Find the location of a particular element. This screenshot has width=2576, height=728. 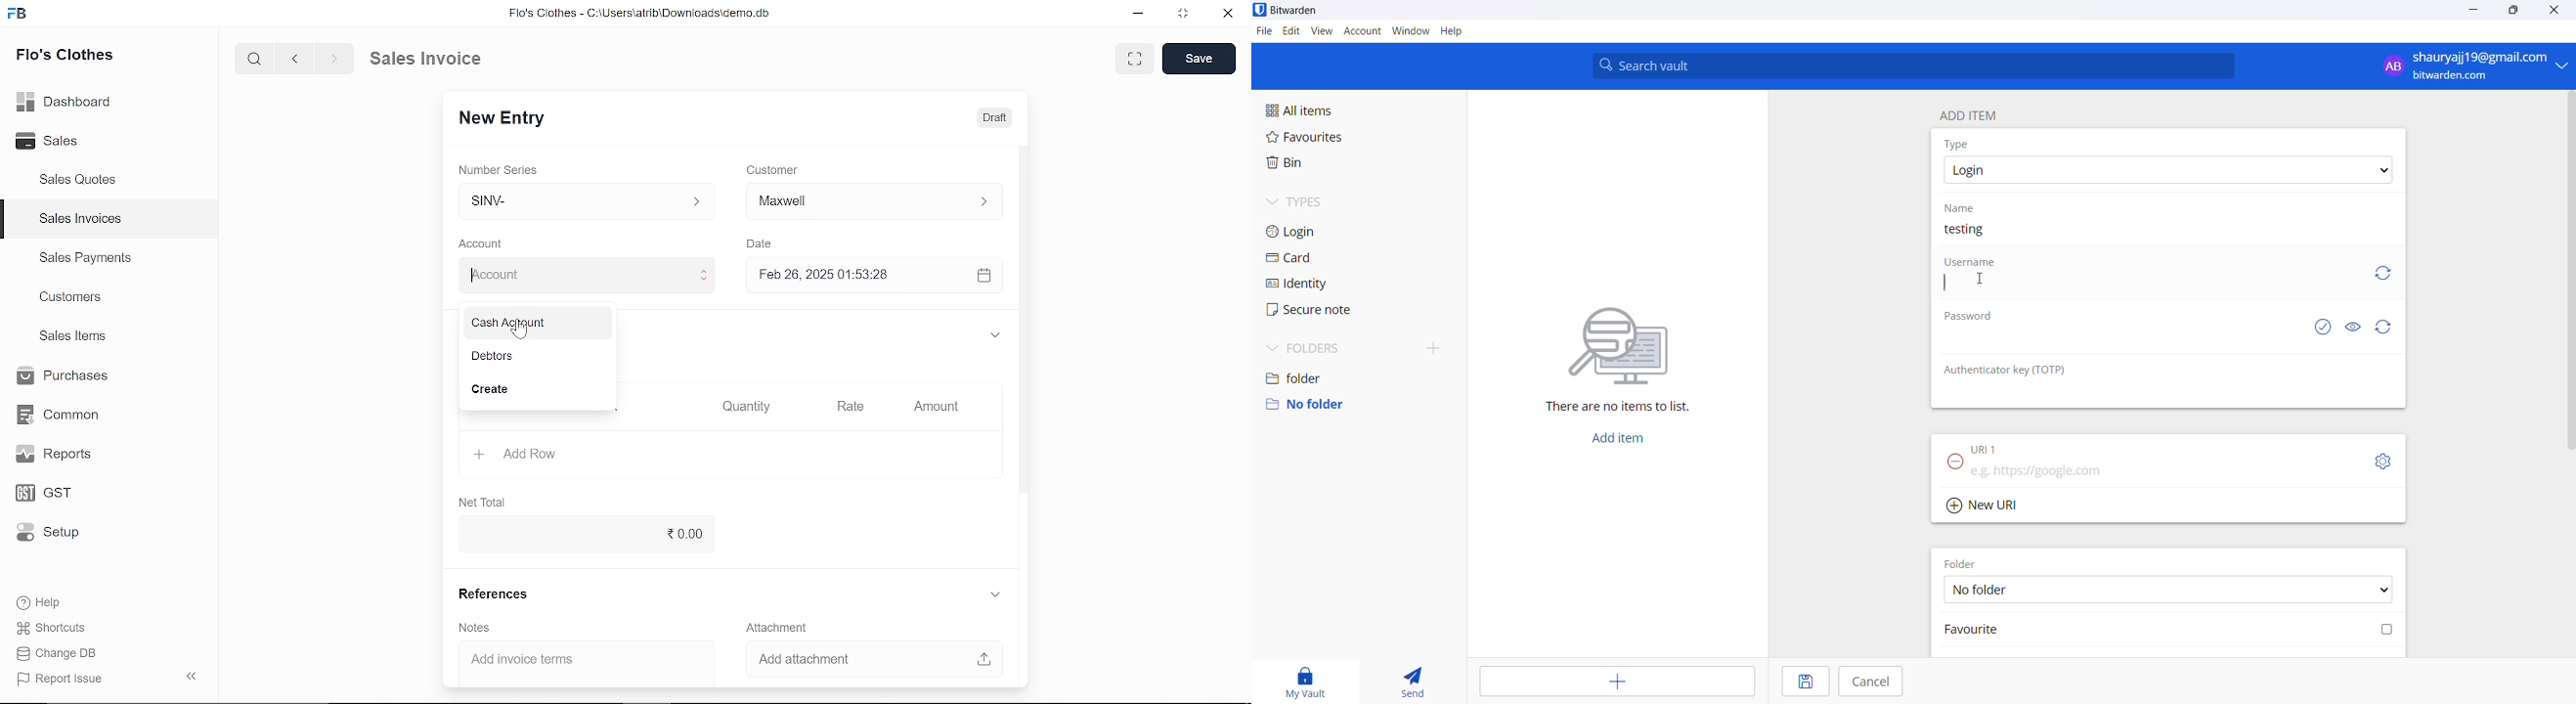

vertical scrollbar is located at coordinates (2568, 271).